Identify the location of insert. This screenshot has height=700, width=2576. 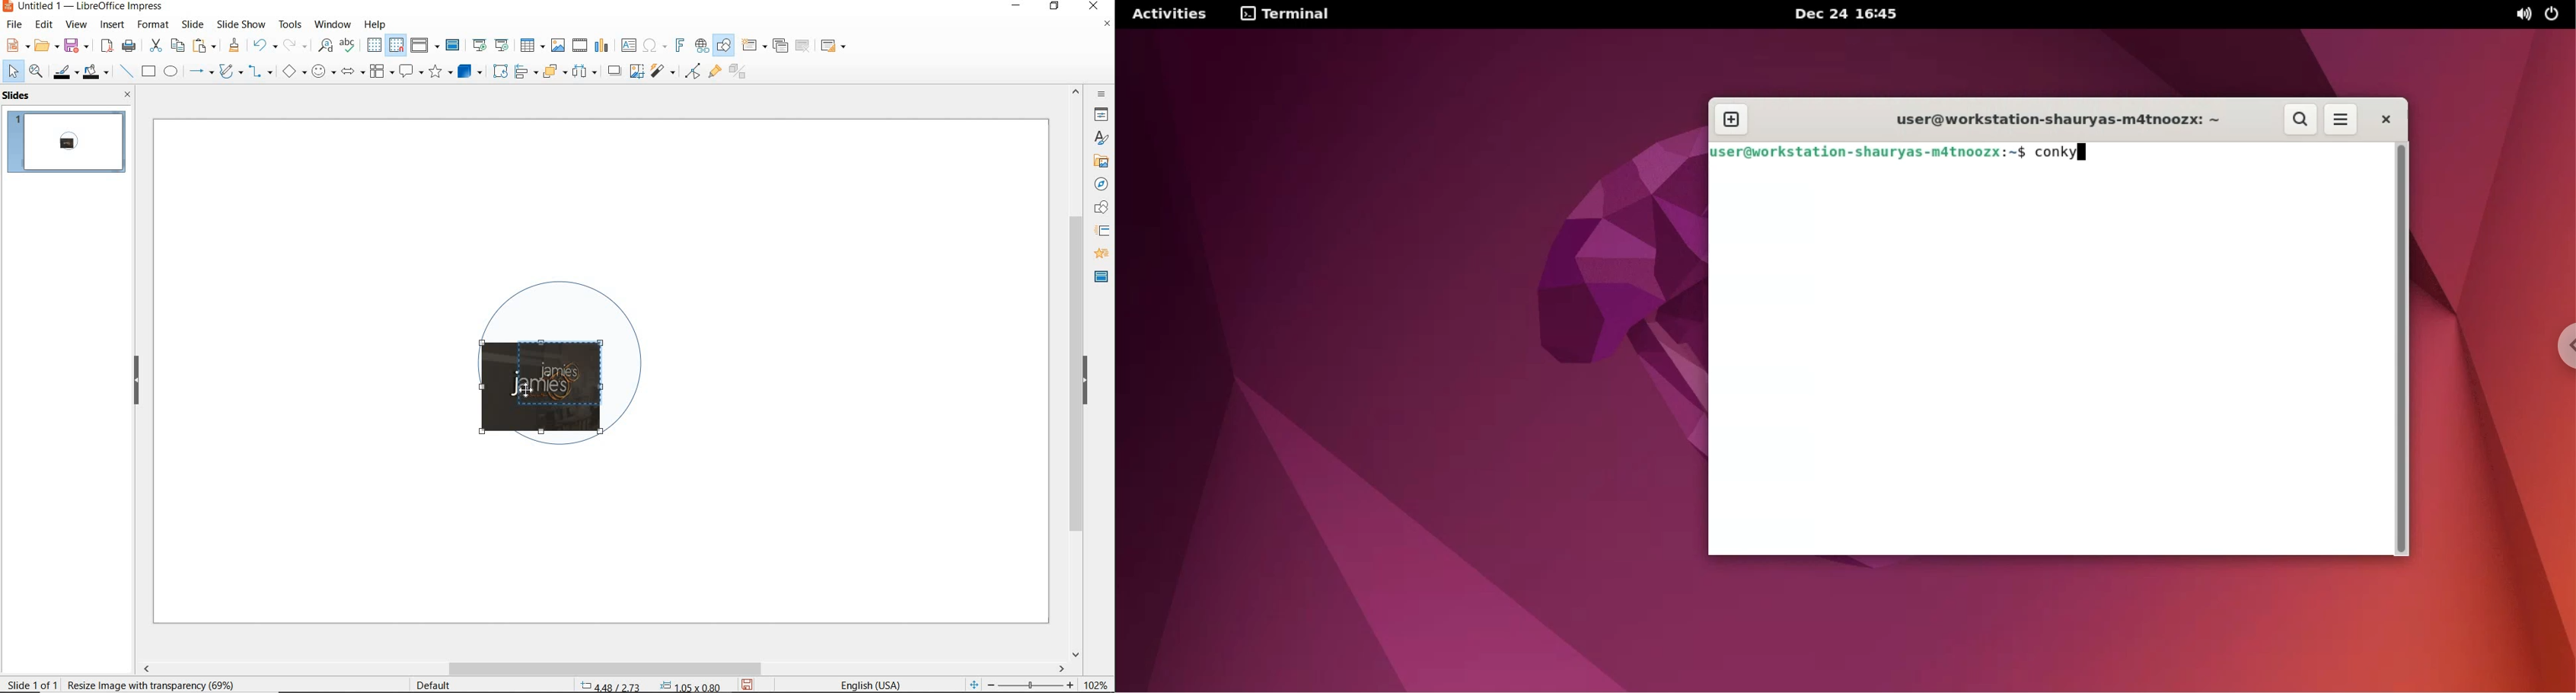
(113, 26).